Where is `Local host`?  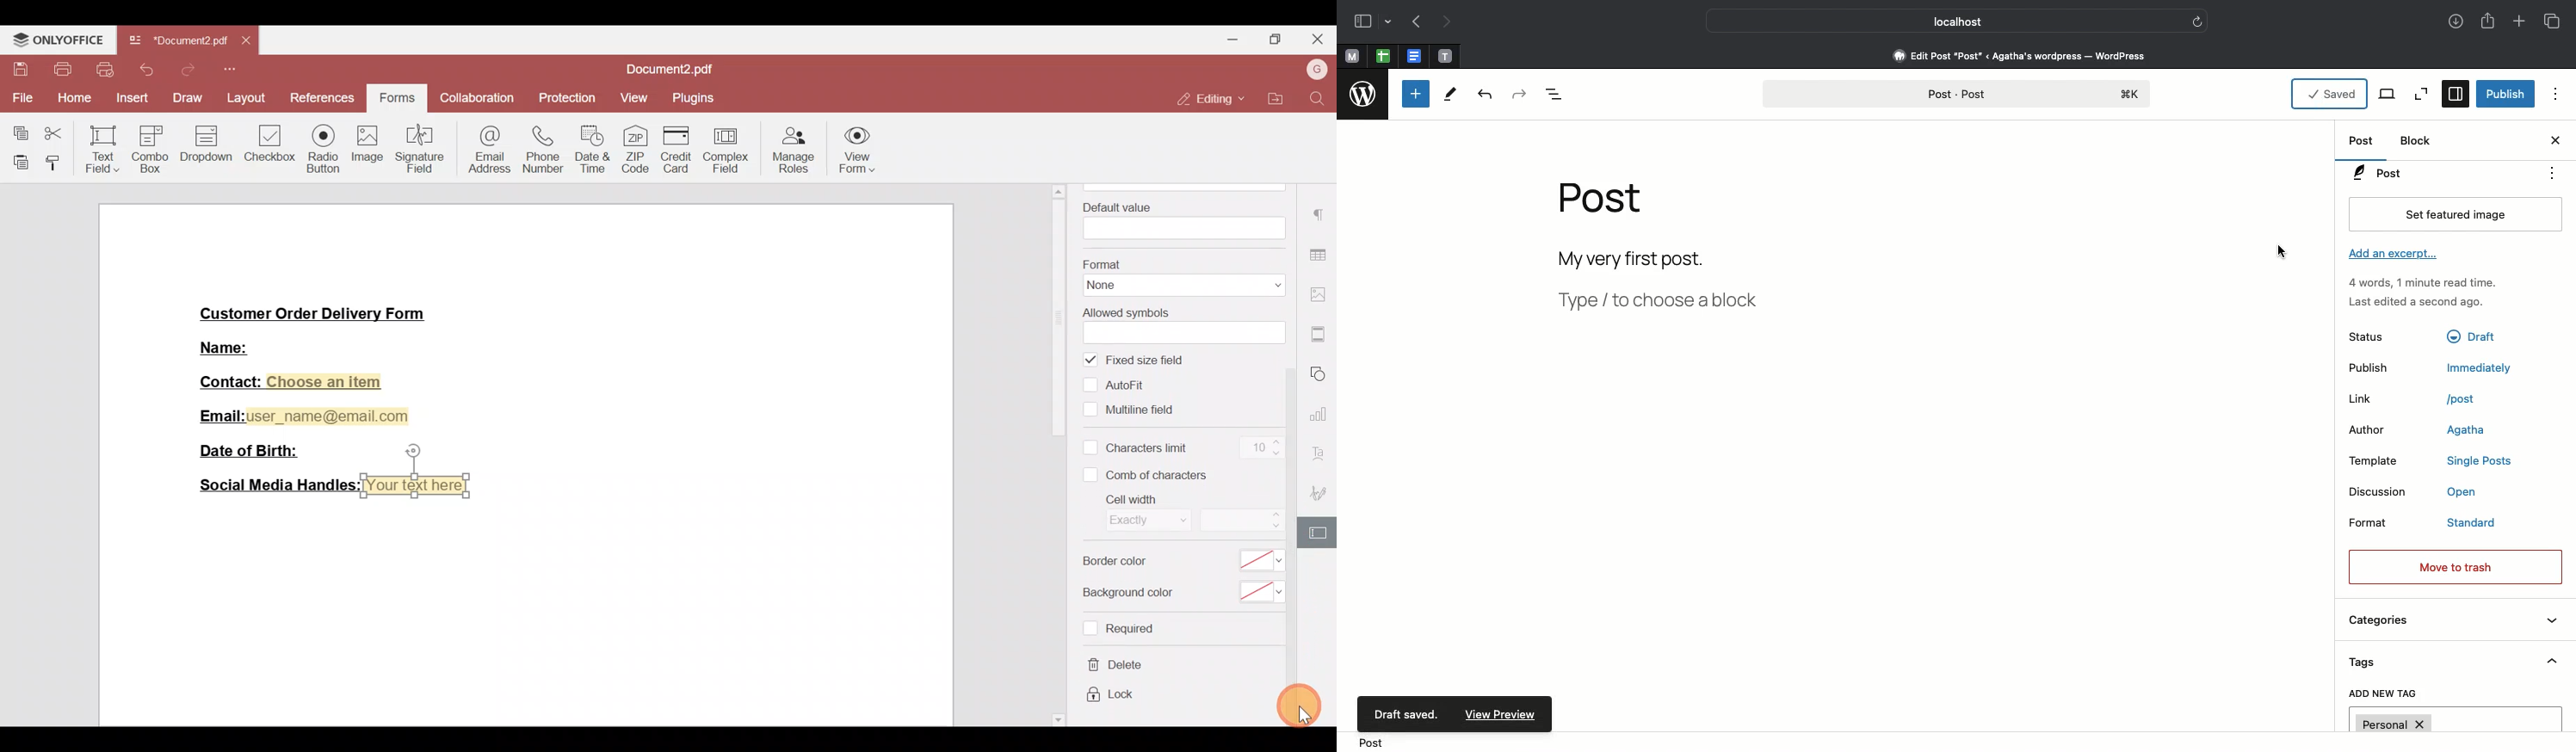
Local host is located at coordinates (1945, 21).